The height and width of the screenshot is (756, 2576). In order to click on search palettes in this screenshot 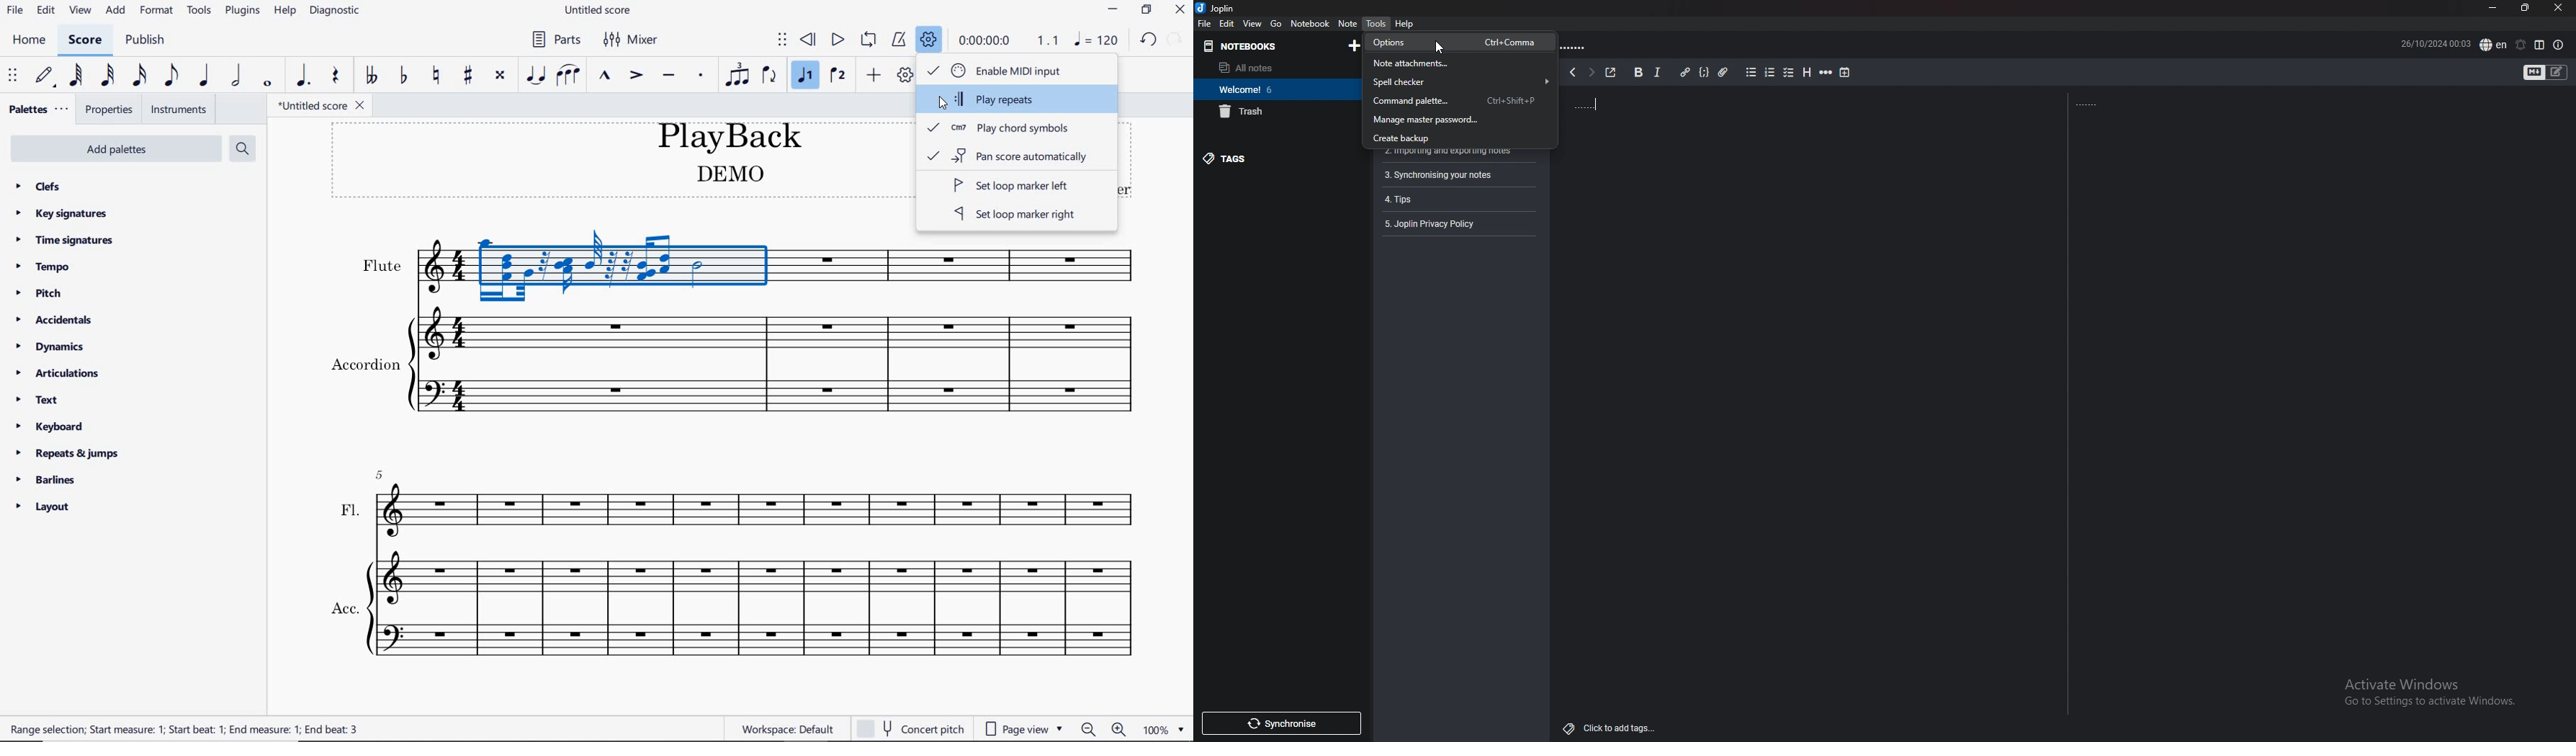, I will do `click(242, 149)`.